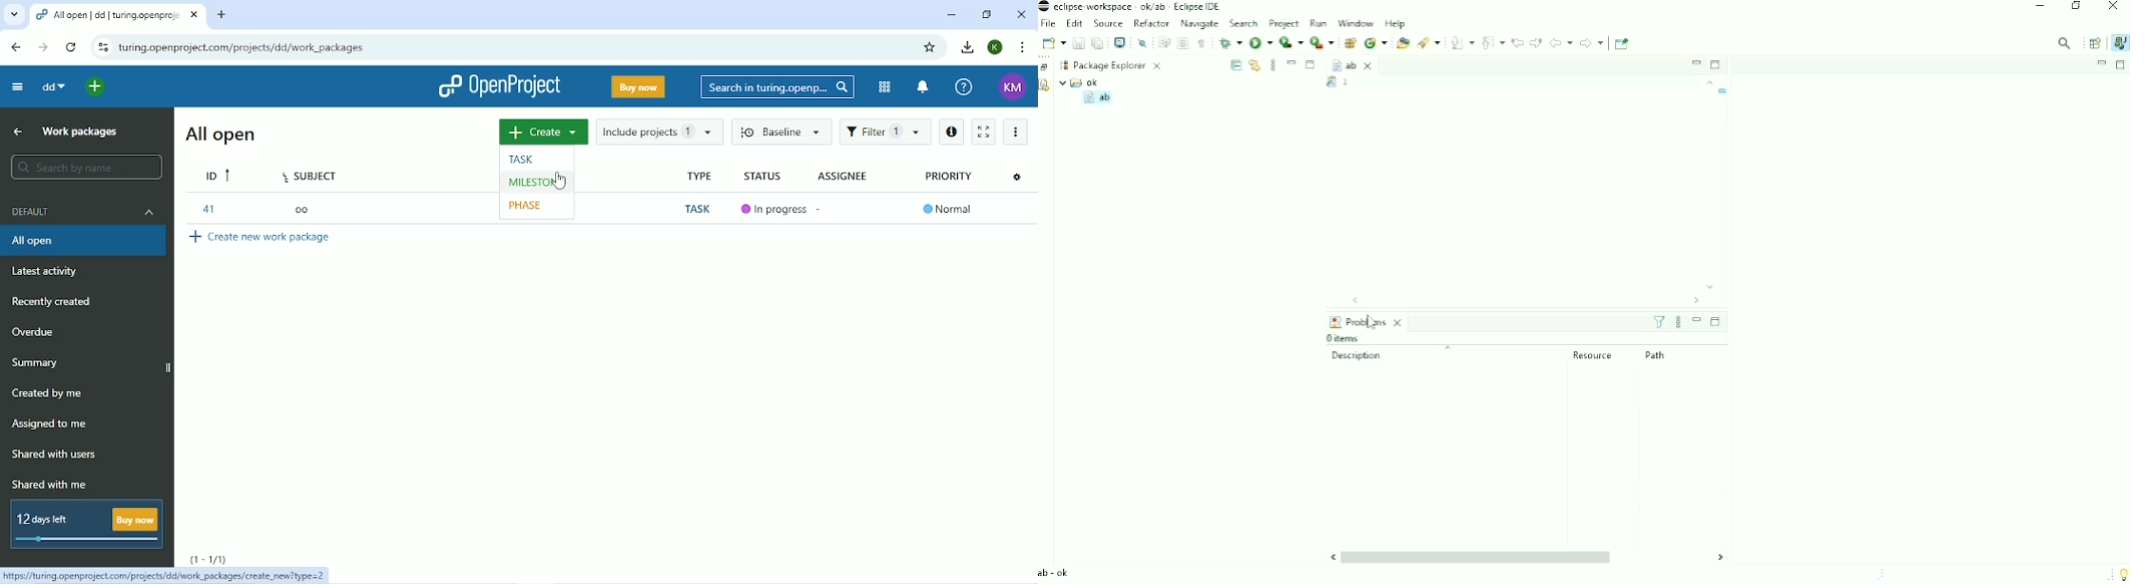  Describe the element at coordinates (209, 558) in the screenshot. I see `(1-1/1)` at that location.